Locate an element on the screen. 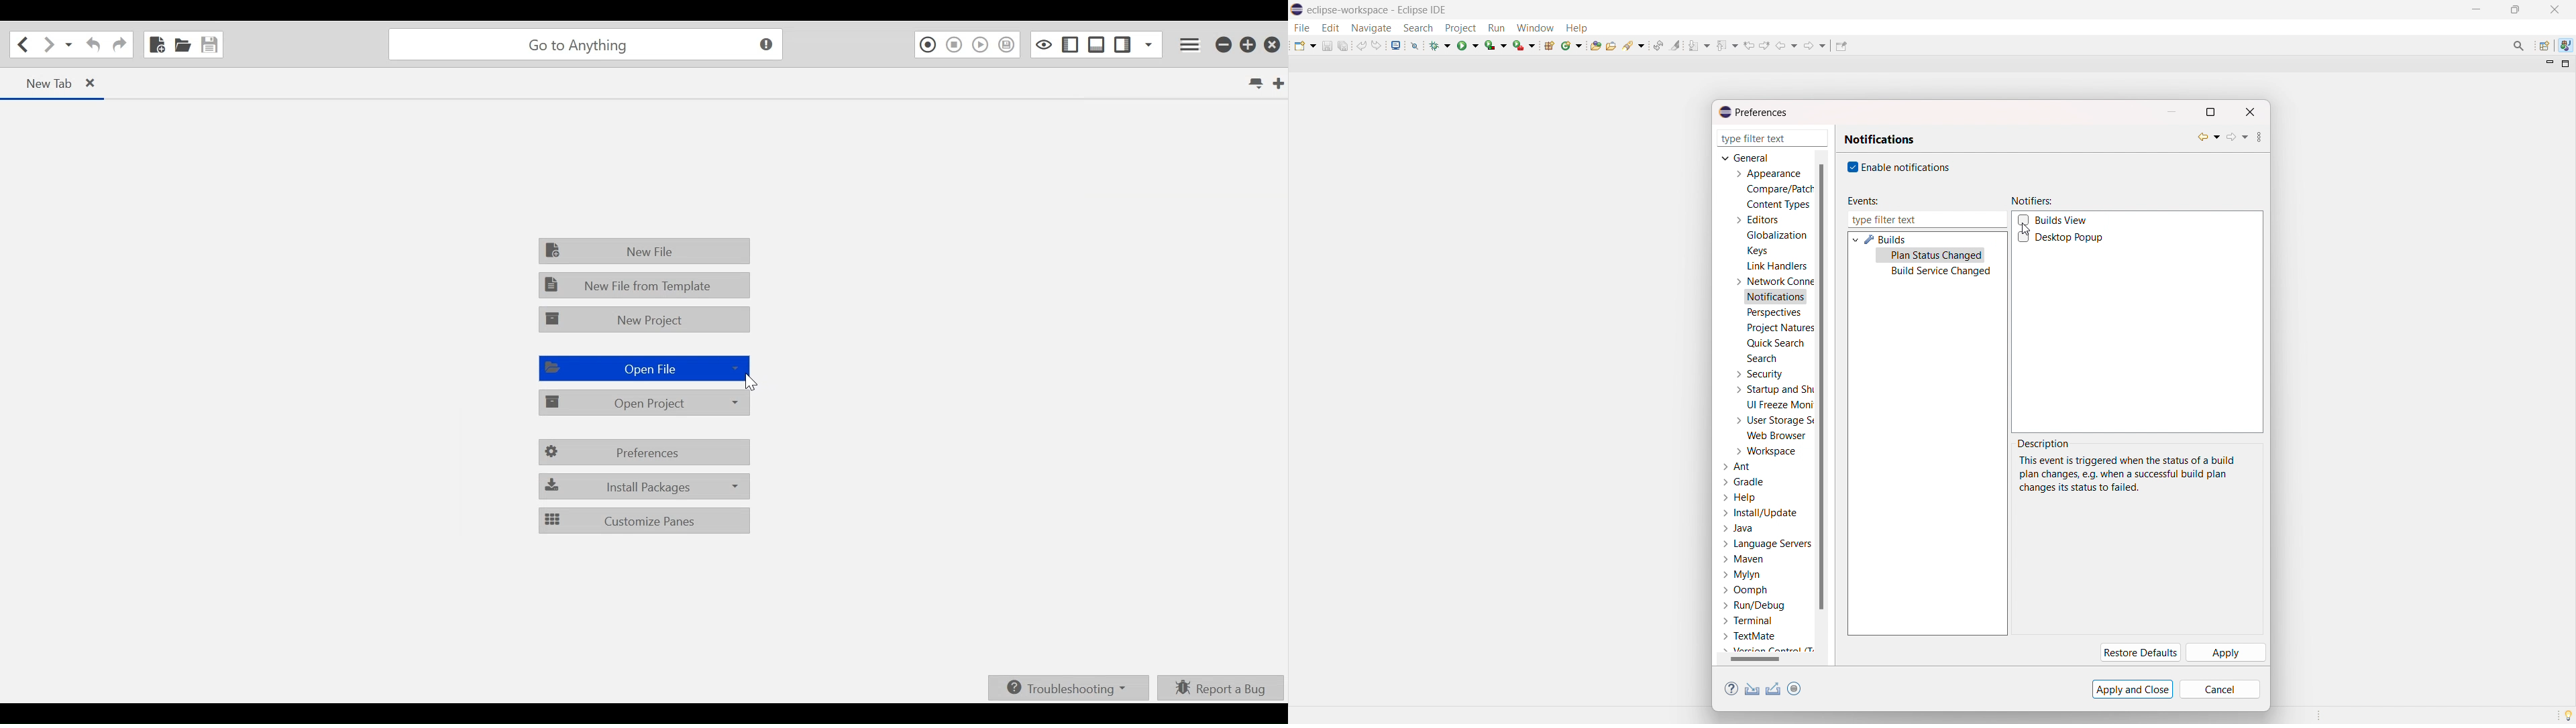  desktop popup checkbox is located at coordinates (2072, 238).